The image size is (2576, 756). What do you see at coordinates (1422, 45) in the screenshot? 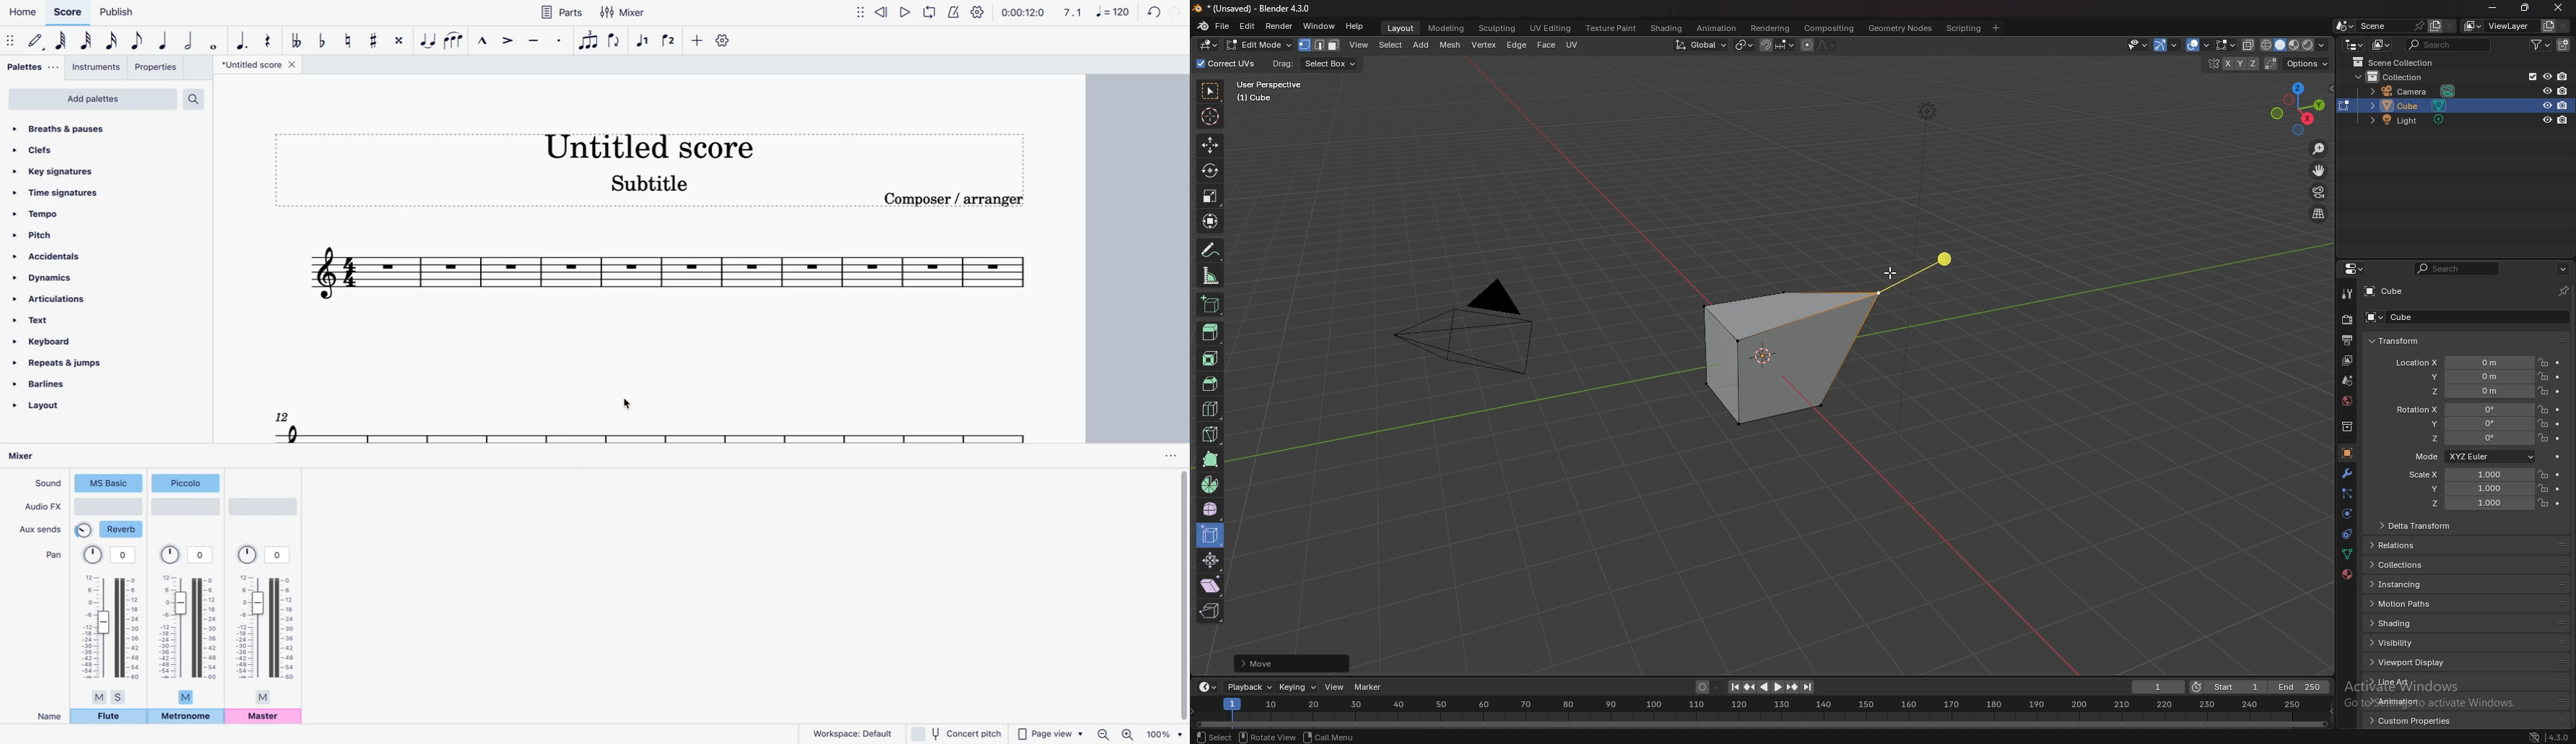
I see `add` at bounding box center [1422, 45].